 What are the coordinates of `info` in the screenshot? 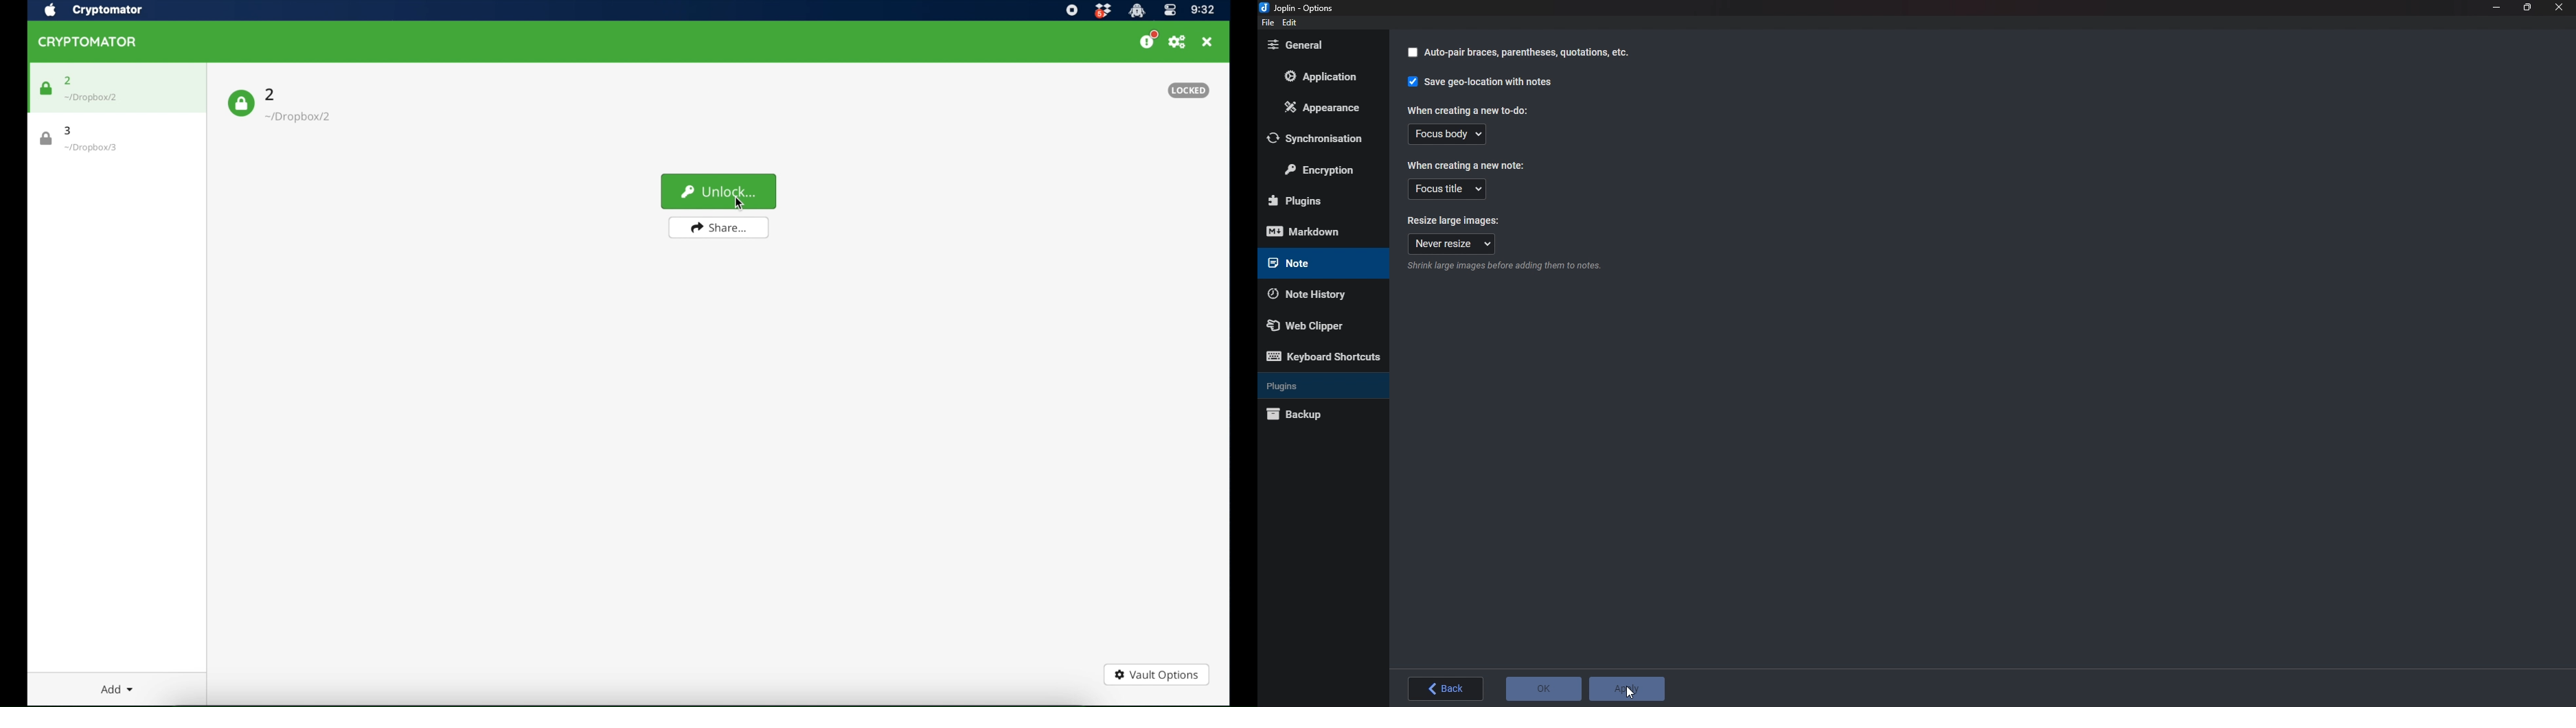 It's located at (1508, 266).